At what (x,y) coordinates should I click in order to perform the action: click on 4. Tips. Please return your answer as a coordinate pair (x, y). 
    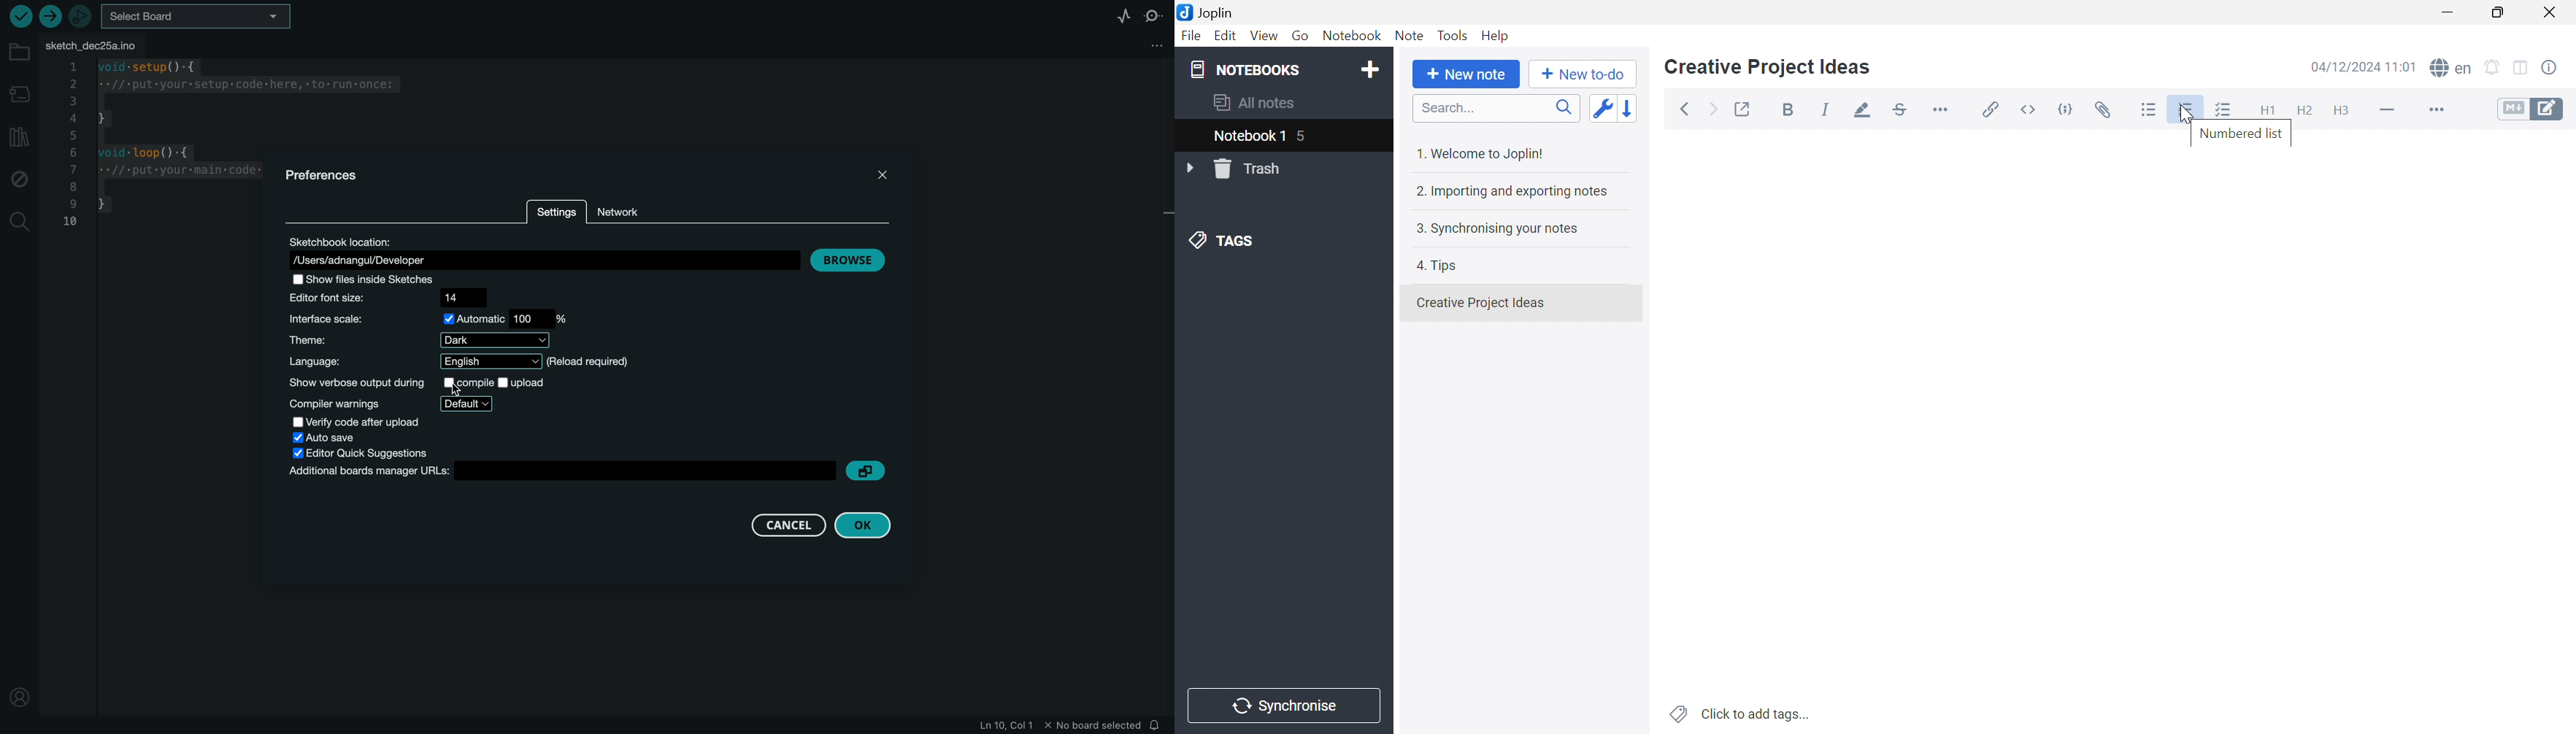
    Looking at the image, I should click on (1442, 264).